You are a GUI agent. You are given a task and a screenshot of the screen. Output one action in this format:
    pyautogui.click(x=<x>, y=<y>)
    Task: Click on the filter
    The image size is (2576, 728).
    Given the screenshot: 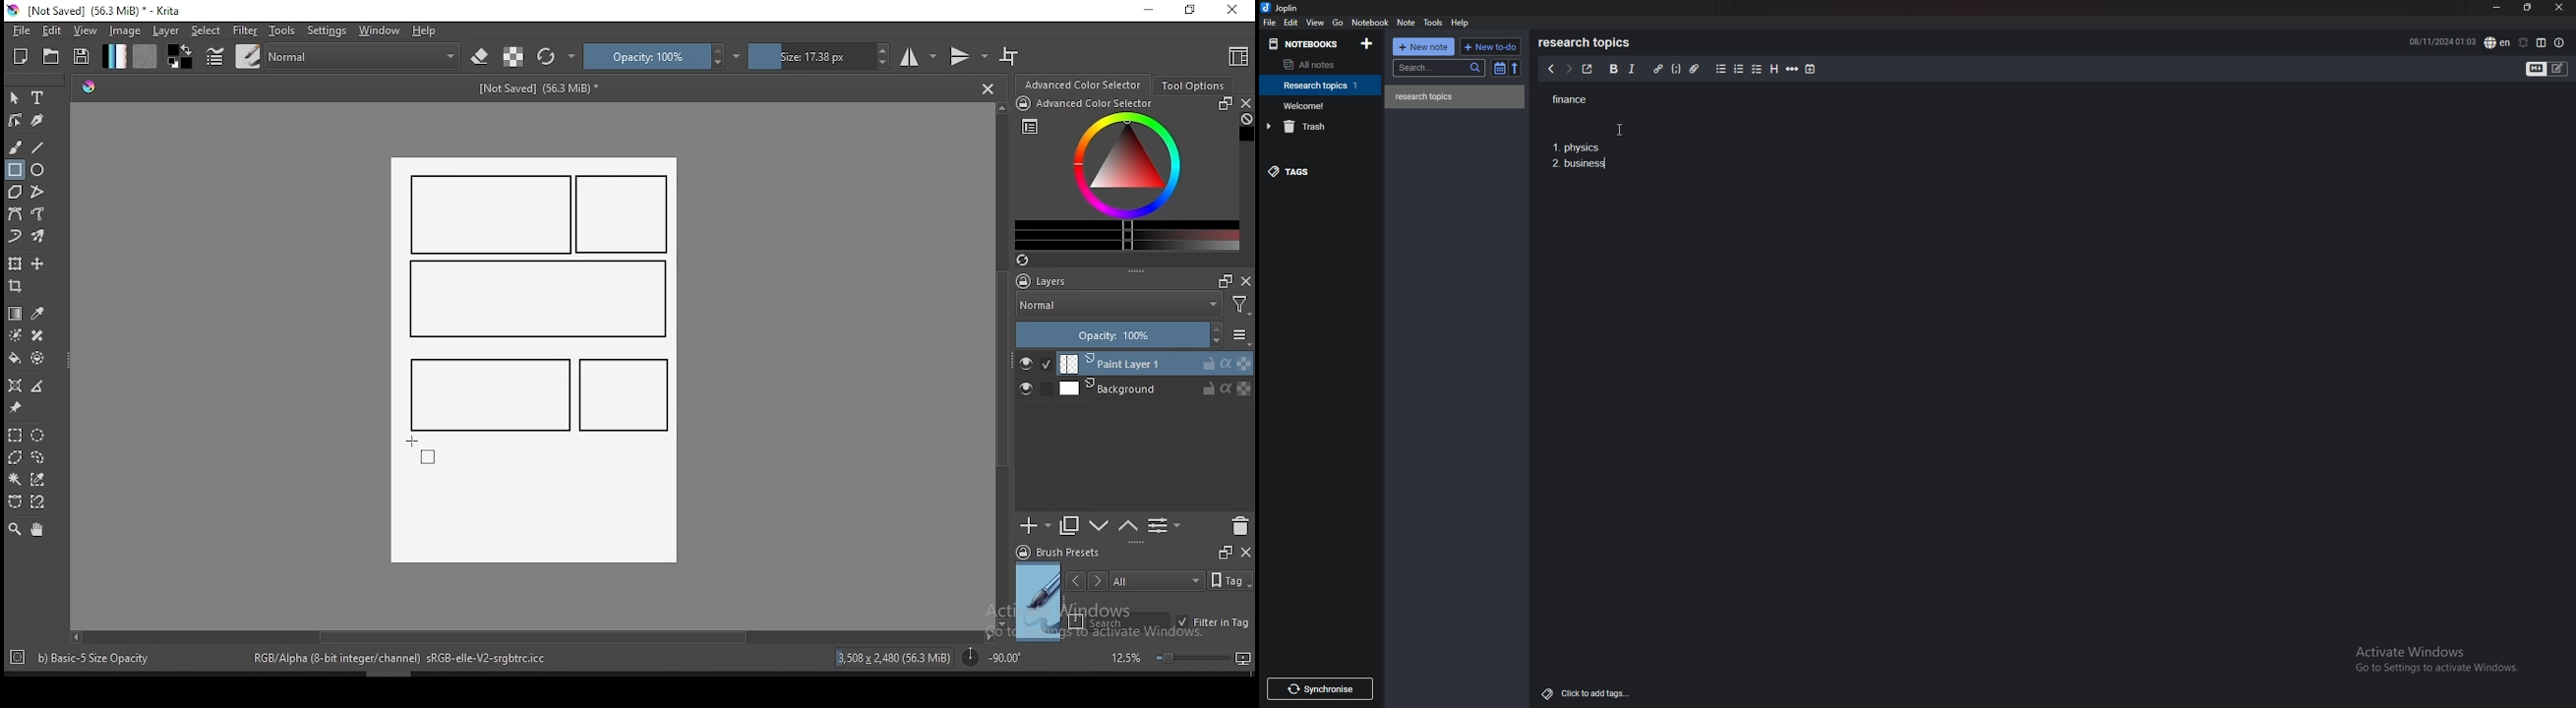 What is the action you would take?
    pyautogui.click(x=244, y=30)
    